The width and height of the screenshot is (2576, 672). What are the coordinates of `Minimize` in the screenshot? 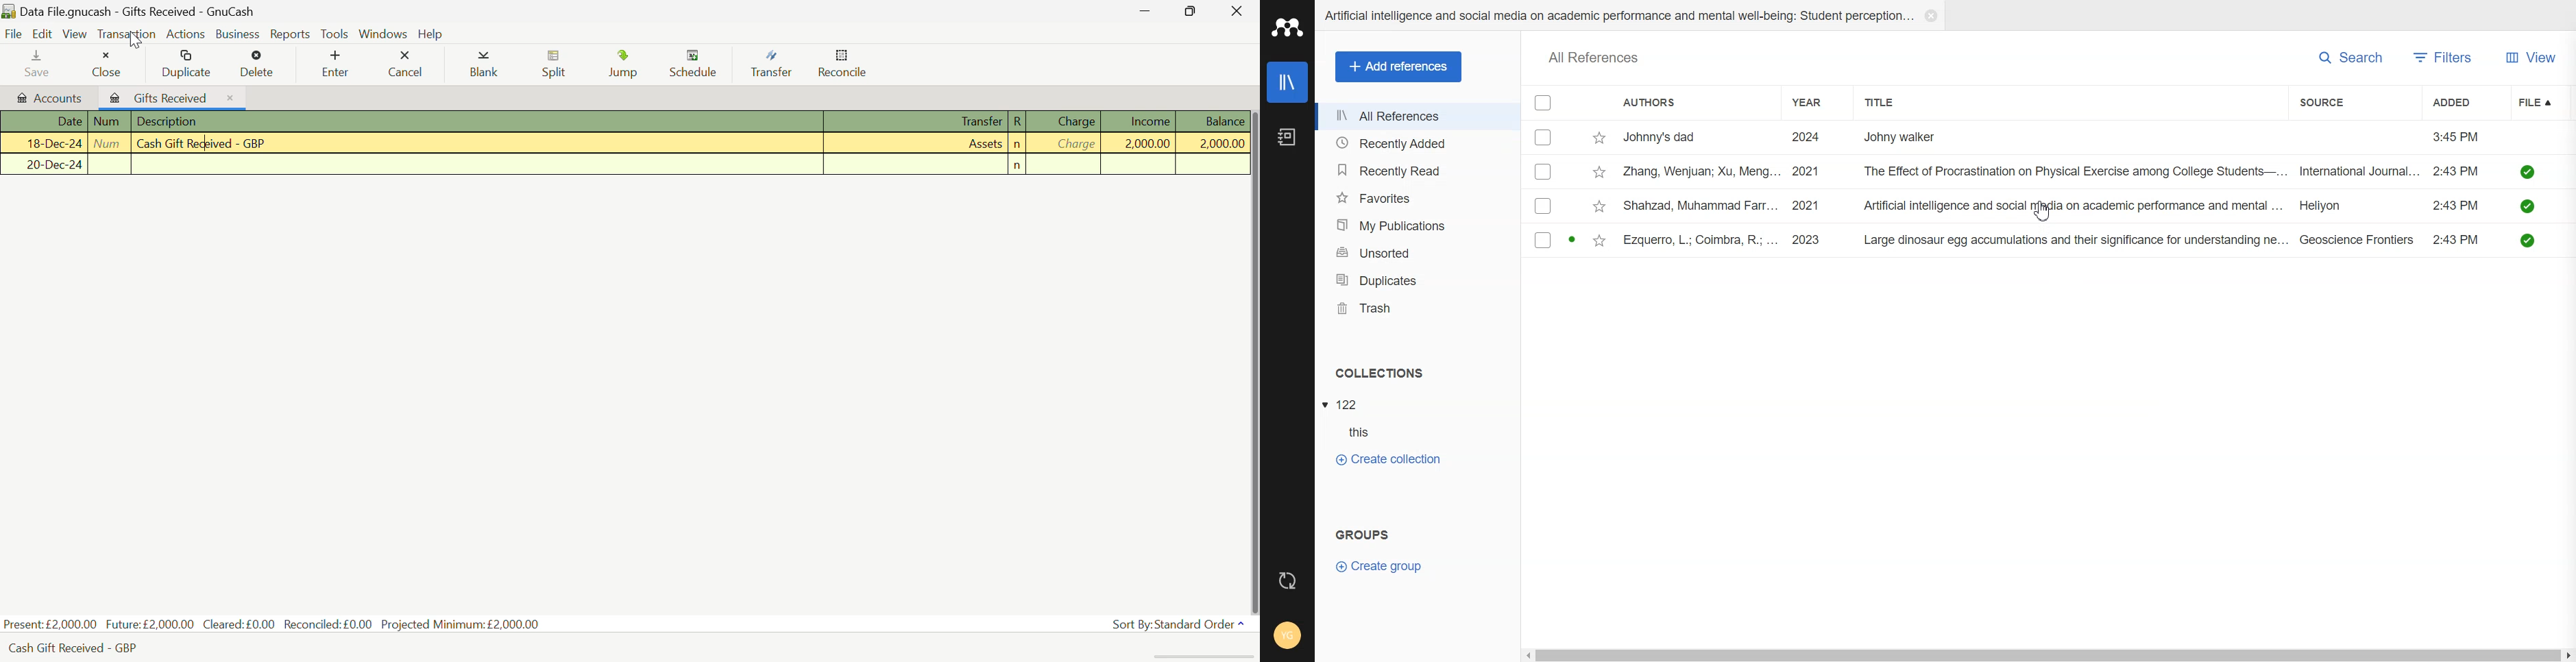 It's located at (1195, 11).